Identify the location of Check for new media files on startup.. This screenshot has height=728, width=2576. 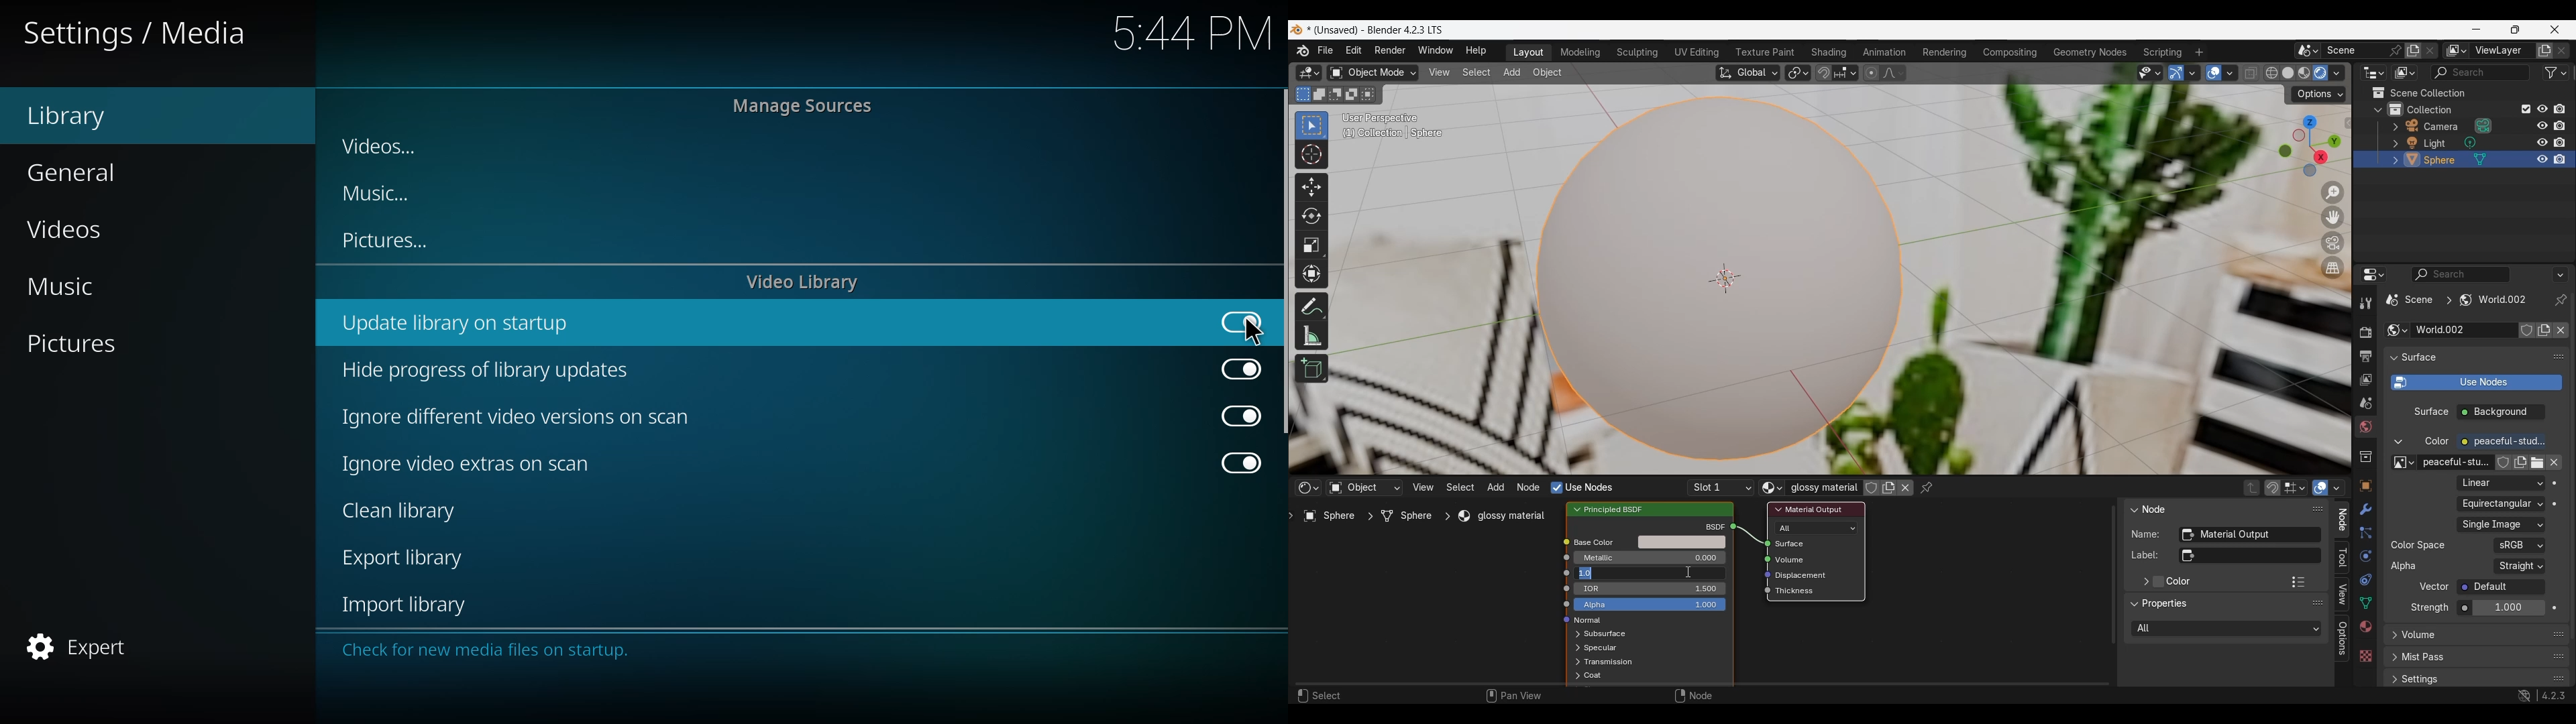
(484, 654).